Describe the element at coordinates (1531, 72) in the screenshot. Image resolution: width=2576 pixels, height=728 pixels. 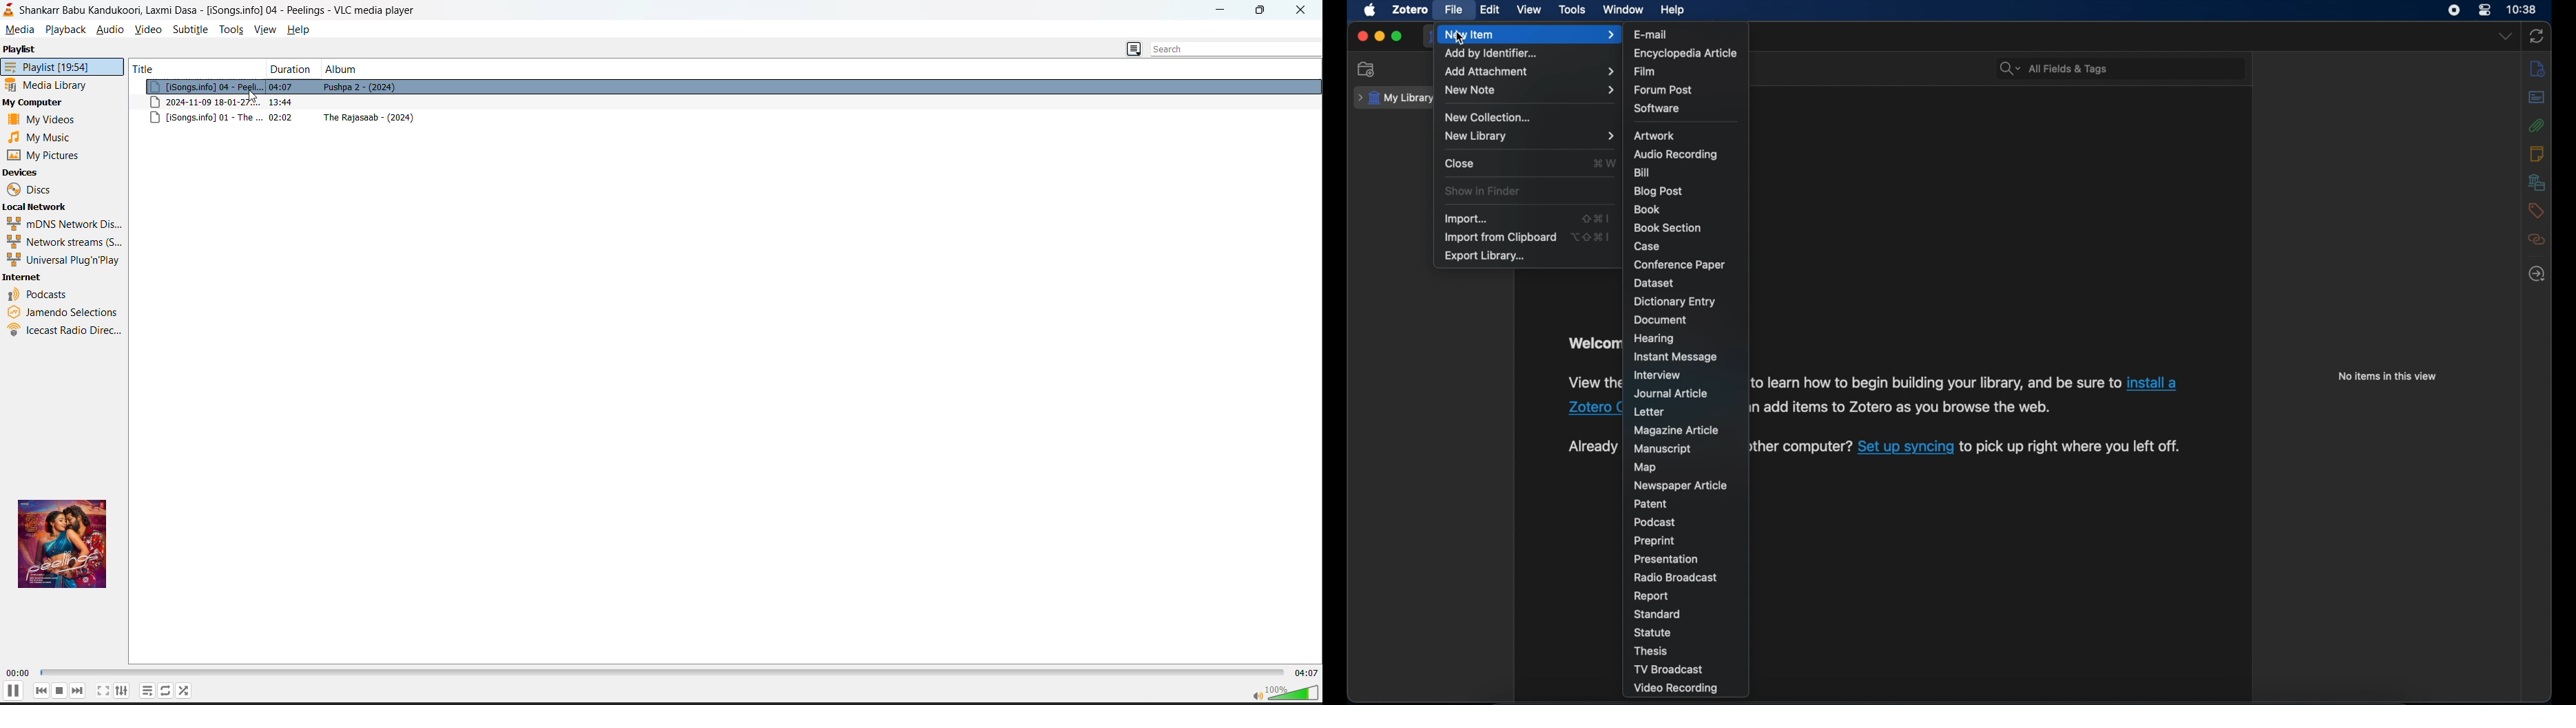
I see `add attachment` at that location.